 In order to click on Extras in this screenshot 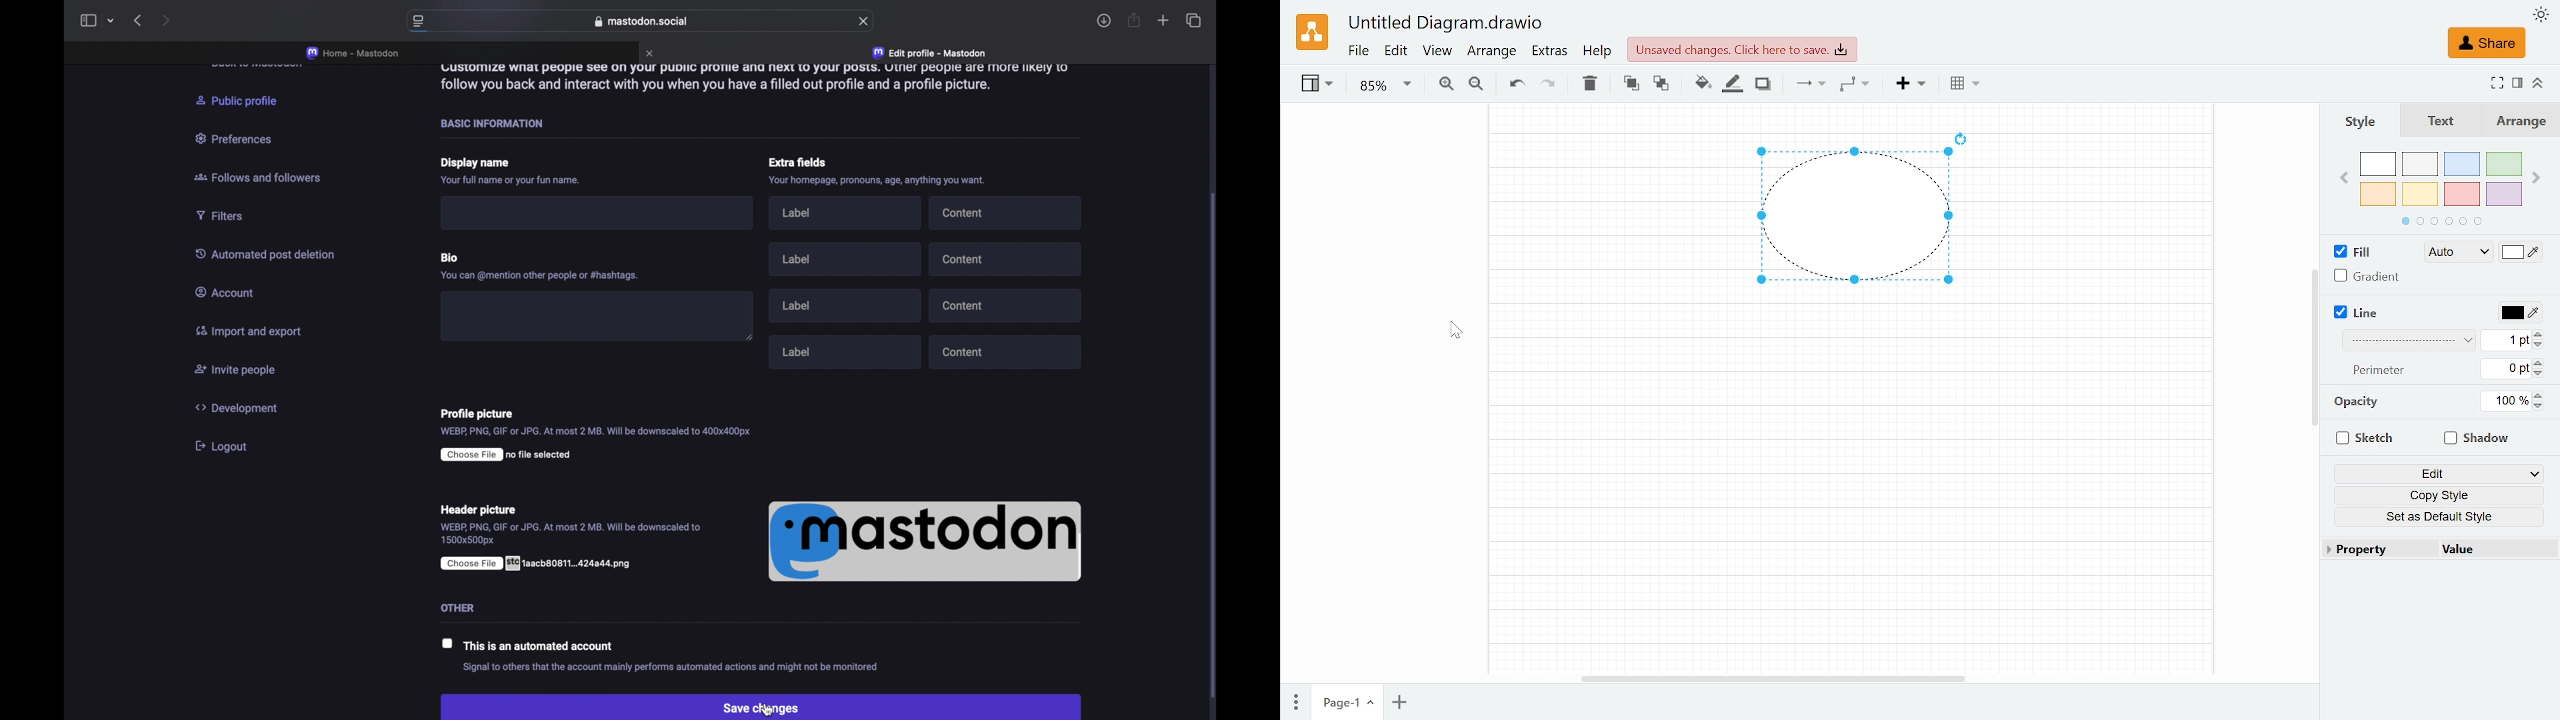, I will do `click(1550, 52)`.